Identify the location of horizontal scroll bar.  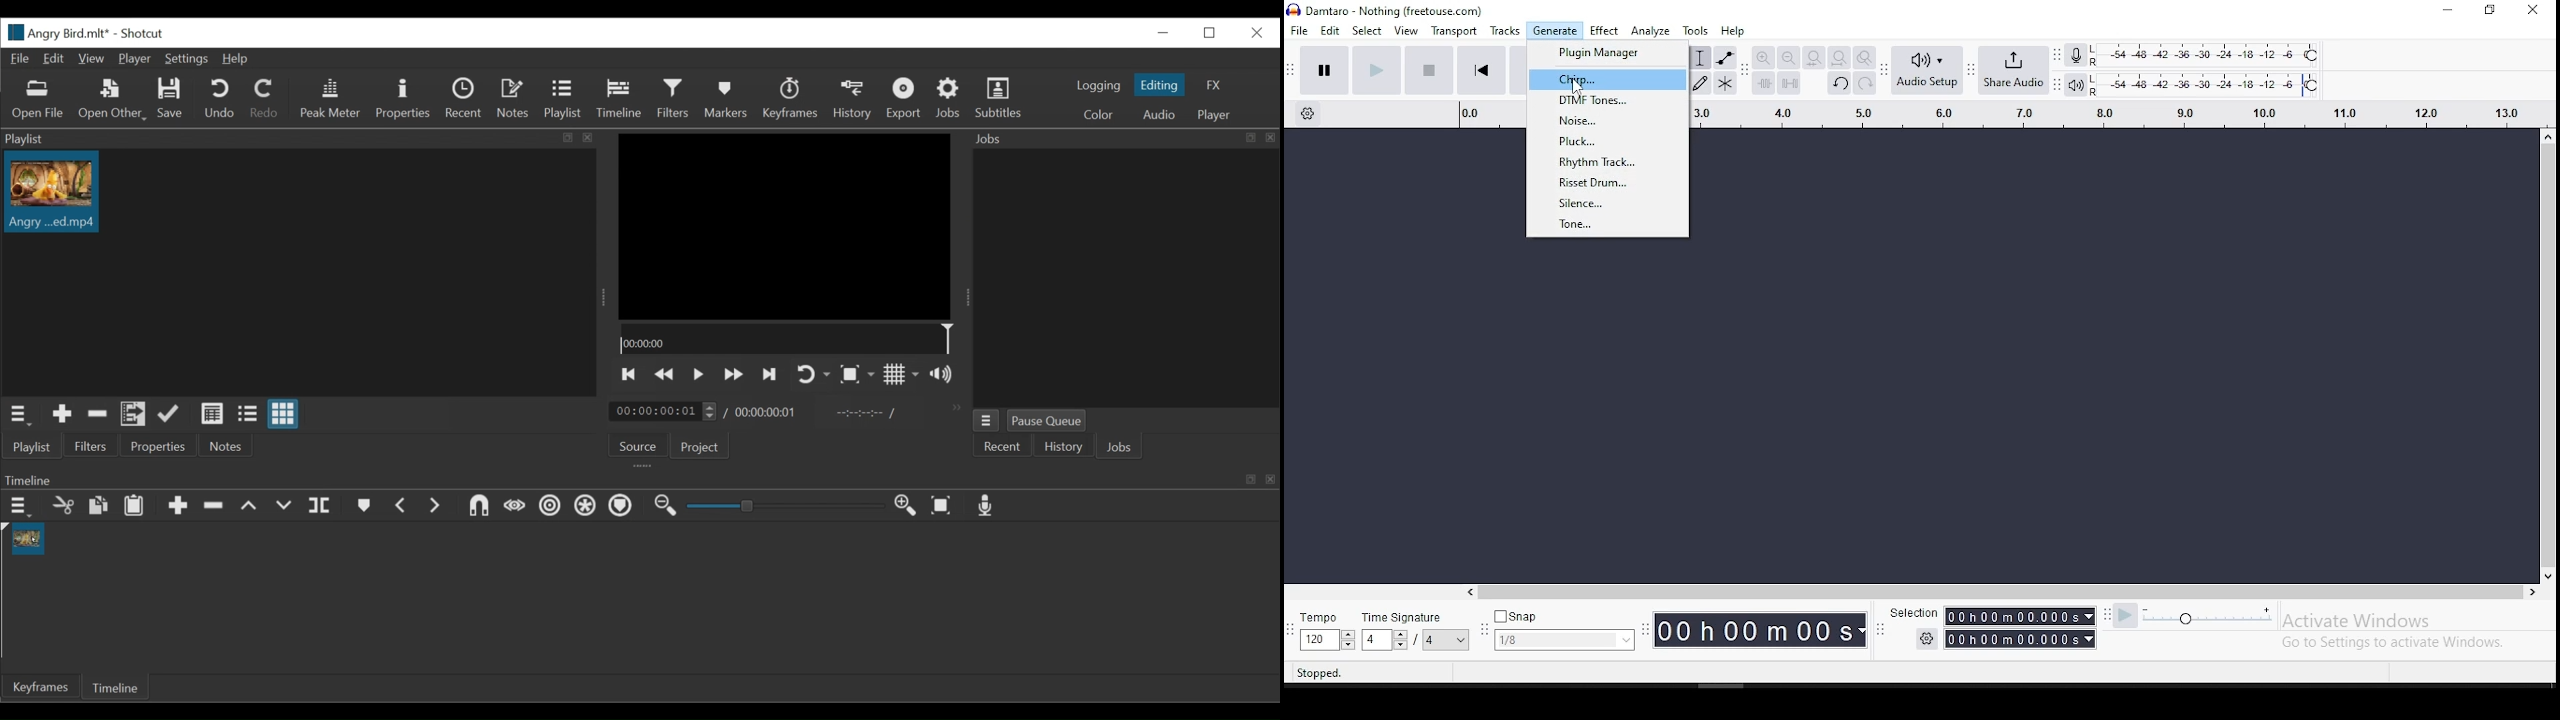
(1764, 588).